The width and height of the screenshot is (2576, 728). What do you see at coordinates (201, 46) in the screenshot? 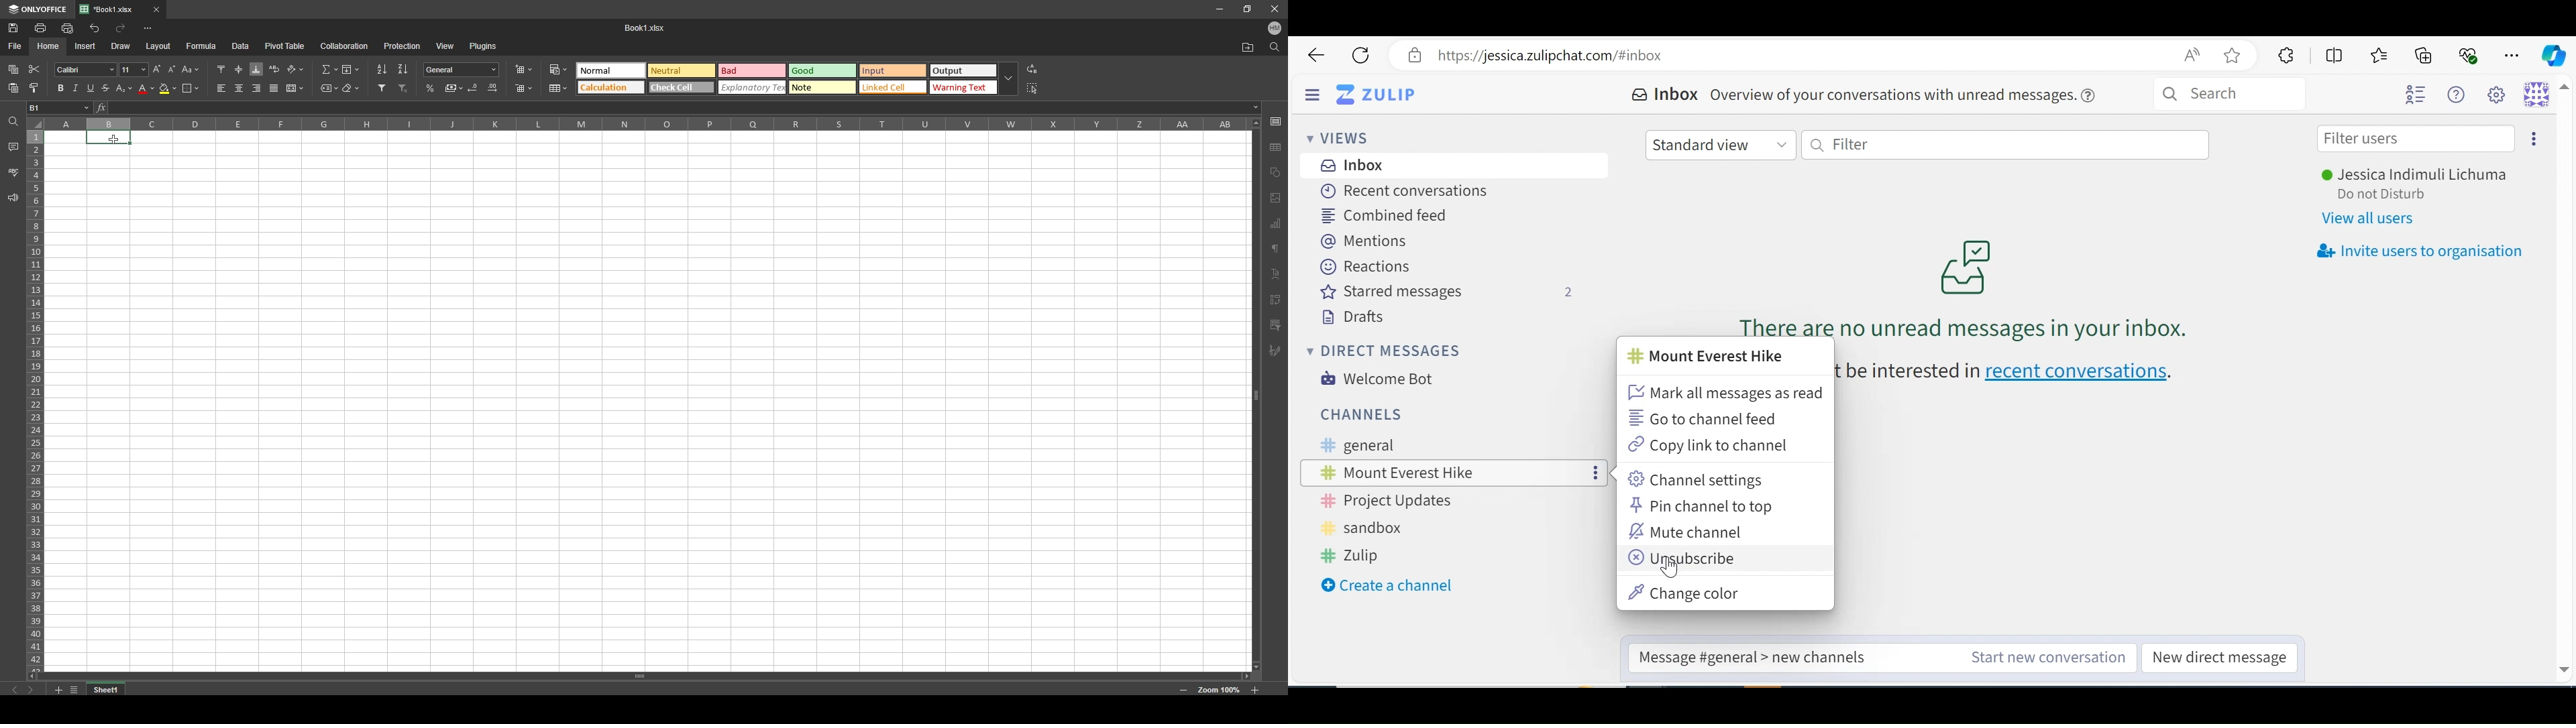
I see `formula` at bounding box center [201, 46].